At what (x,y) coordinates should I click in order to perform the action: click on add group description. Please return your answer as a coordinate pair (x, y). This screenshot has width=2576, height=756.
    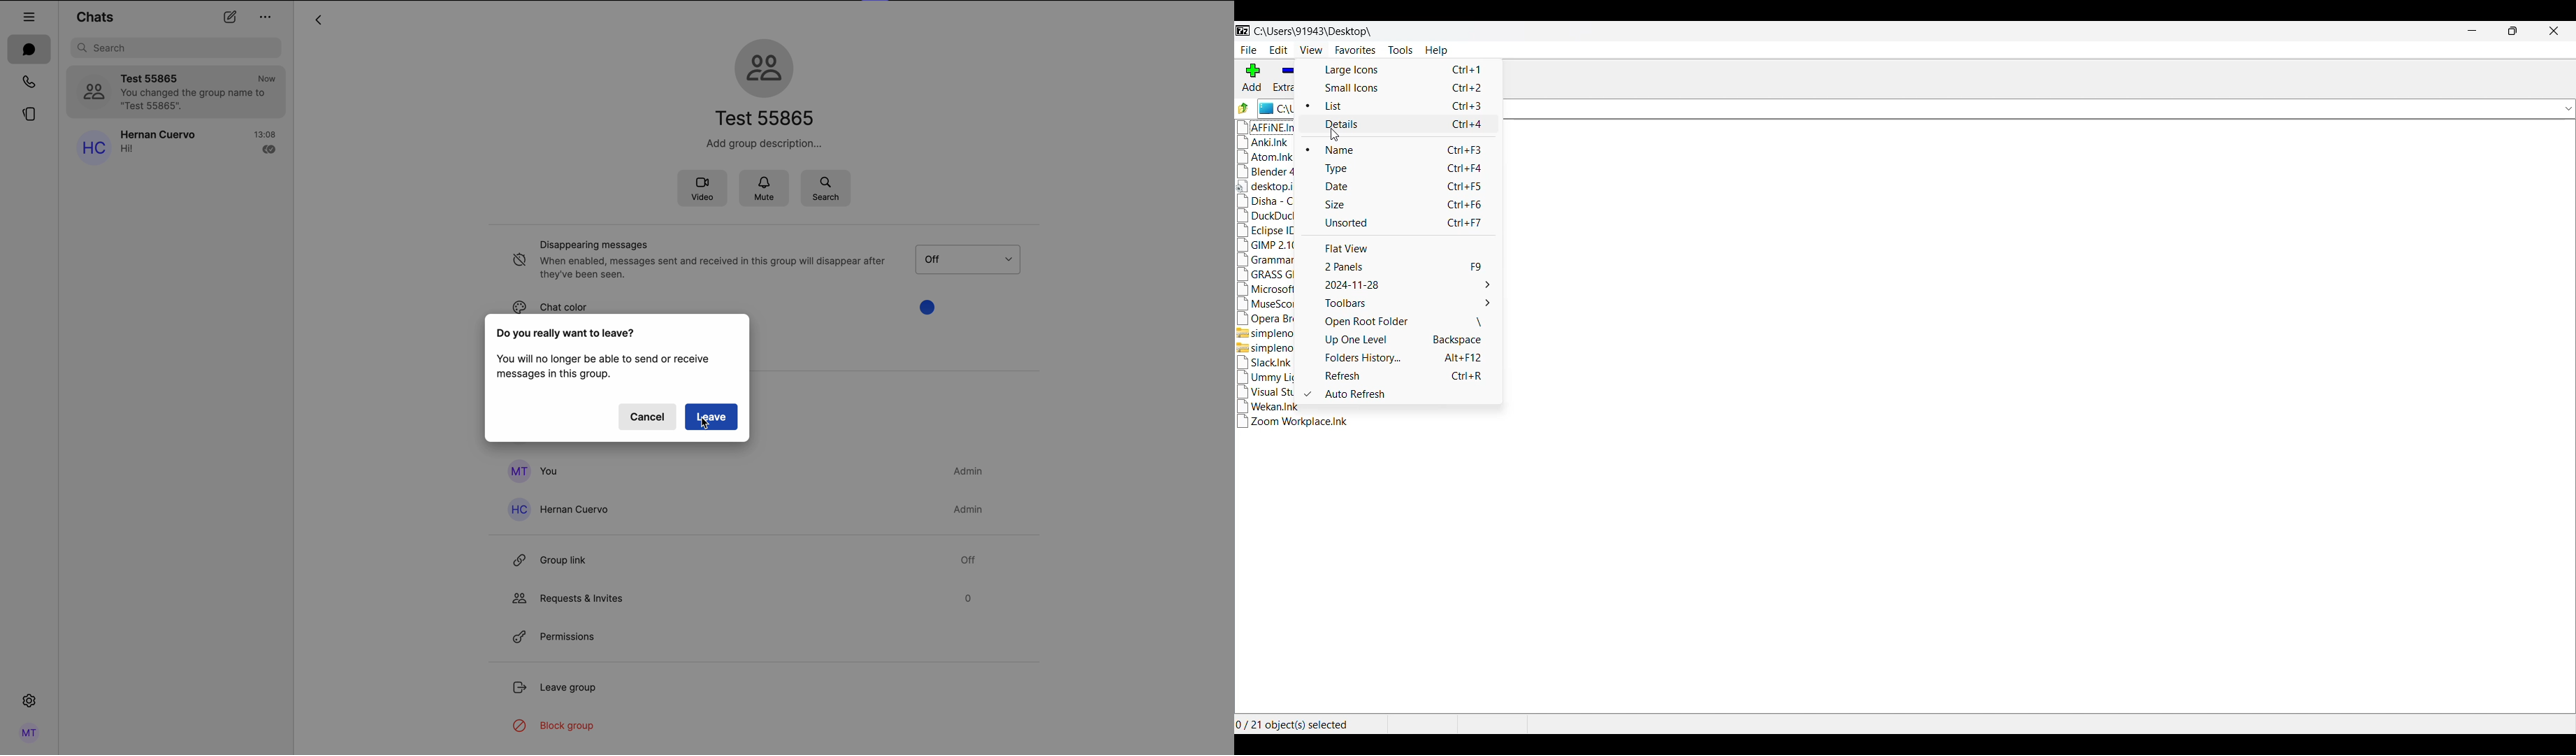
    Looking at the image, I should click on (761, 144).